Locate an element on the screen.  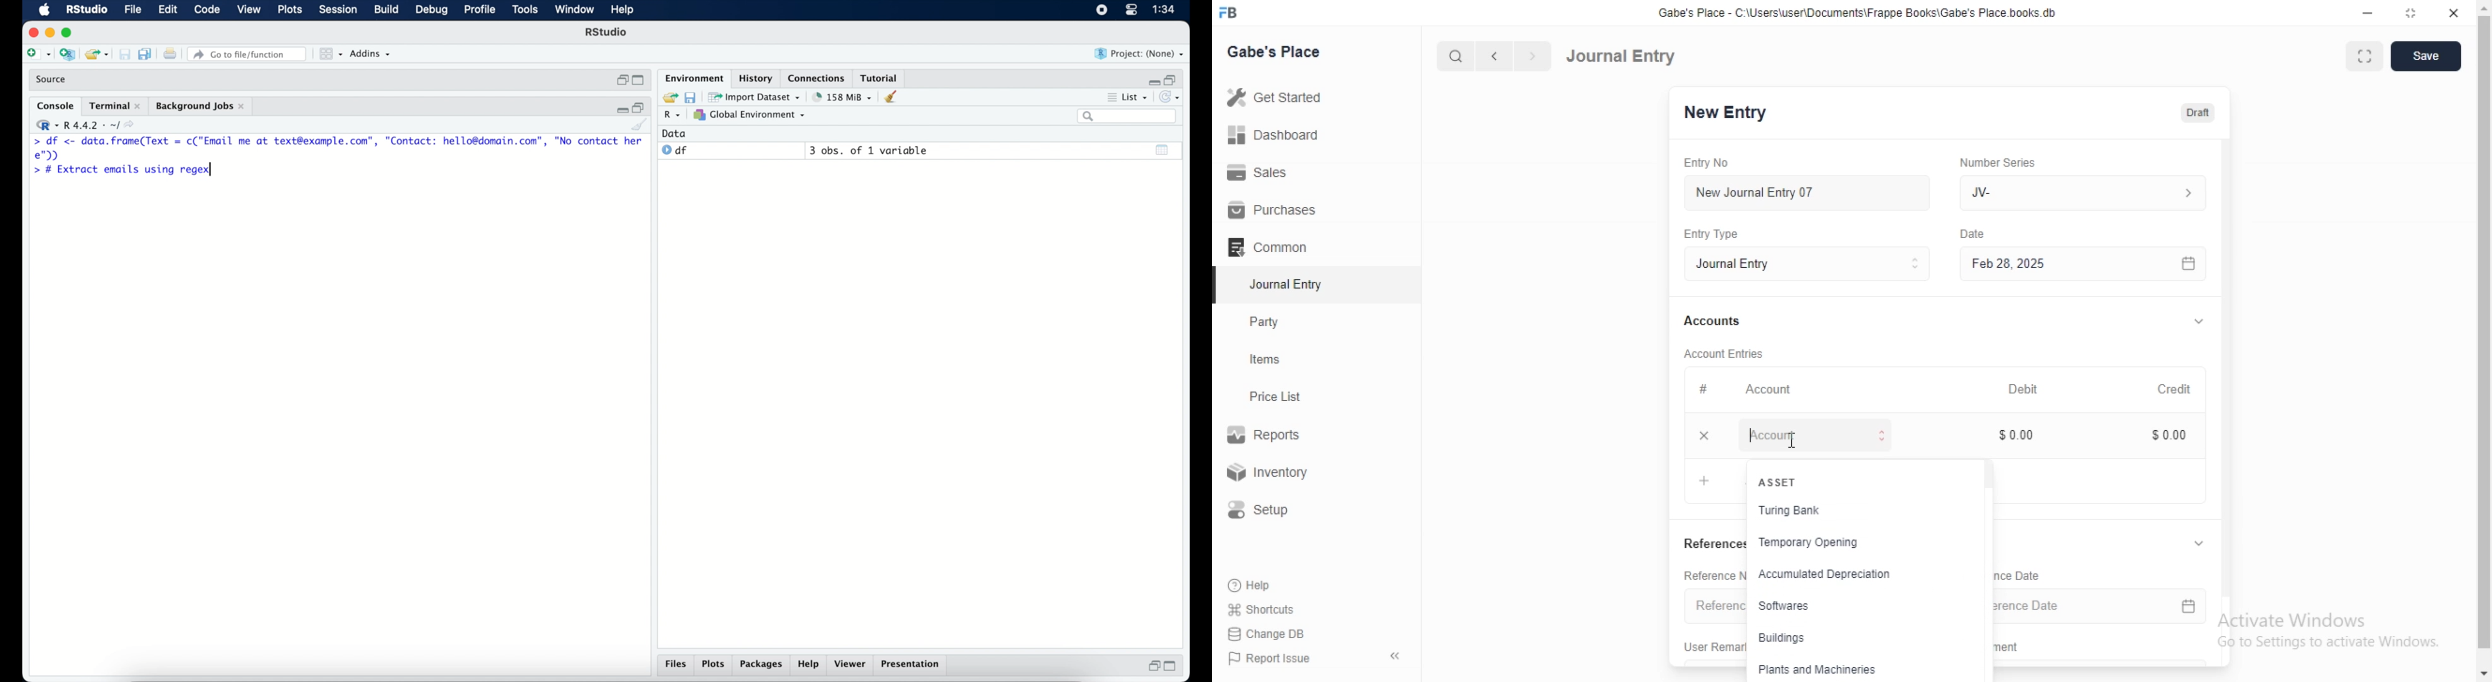
Reference Date  is located at coordinates (2105, 605).